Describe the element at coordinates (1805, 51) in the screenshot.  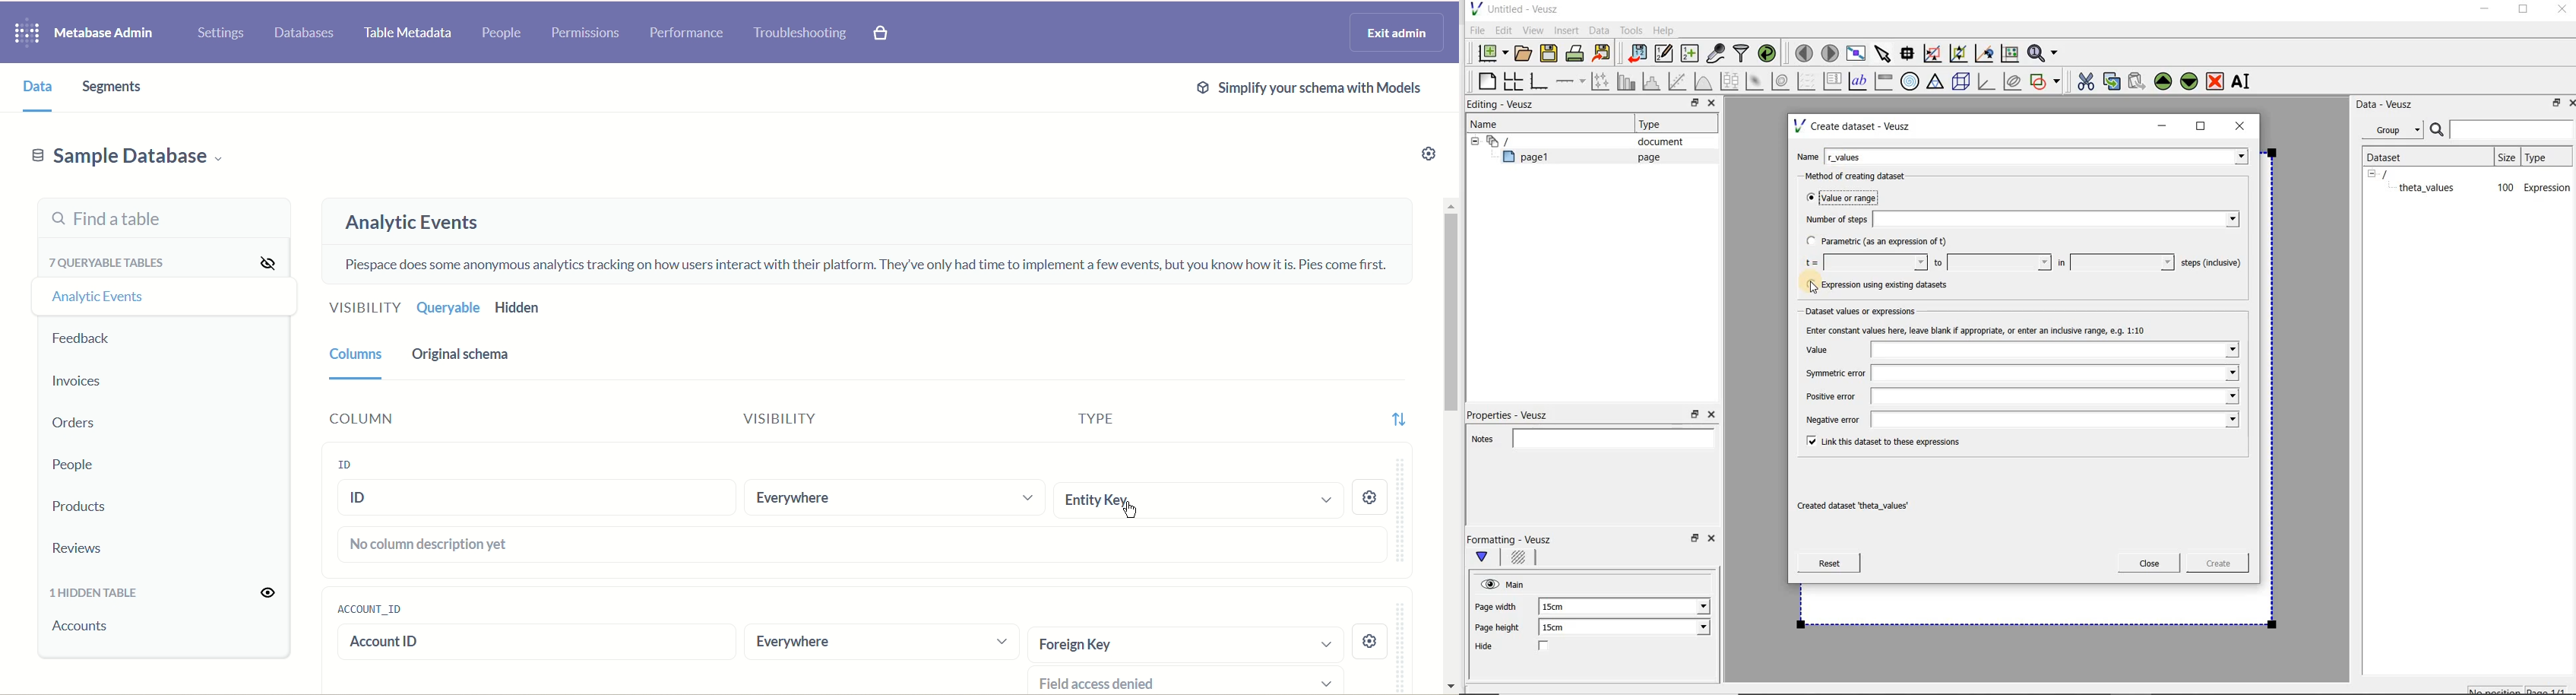
I see `move to the previous page` at that location.